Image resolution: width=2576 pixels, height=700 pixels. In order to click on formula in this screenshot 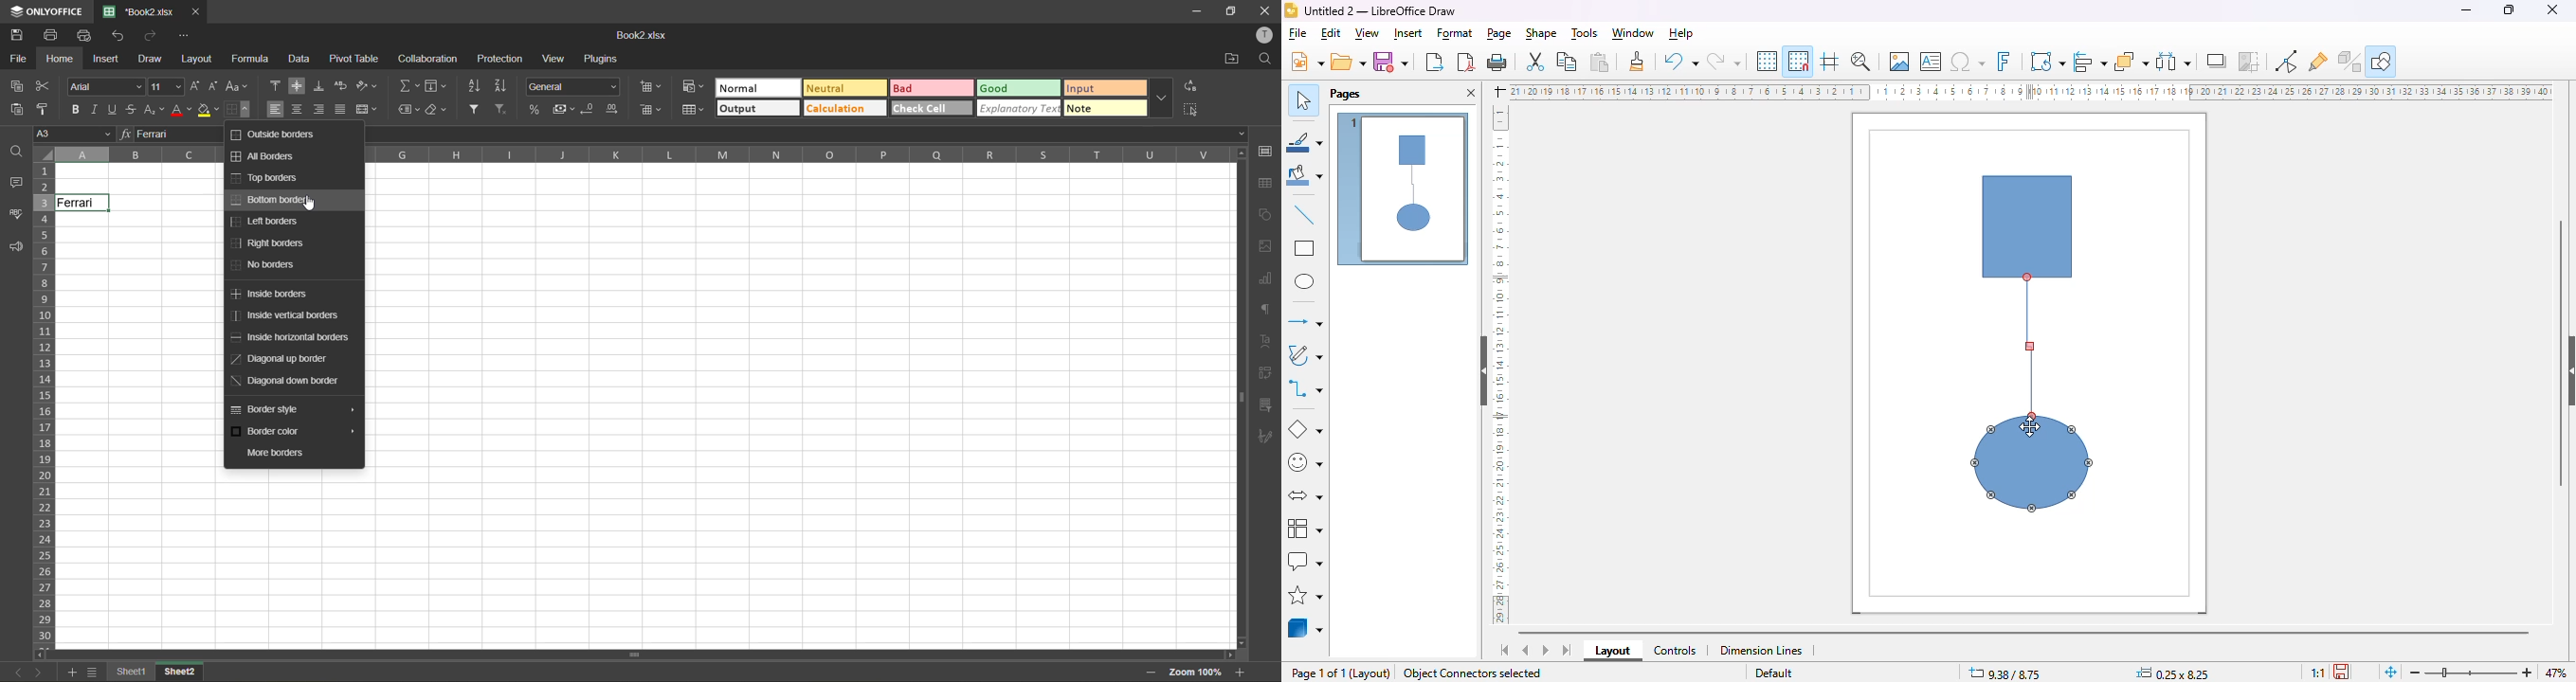, I will do `click(252, 59)`.